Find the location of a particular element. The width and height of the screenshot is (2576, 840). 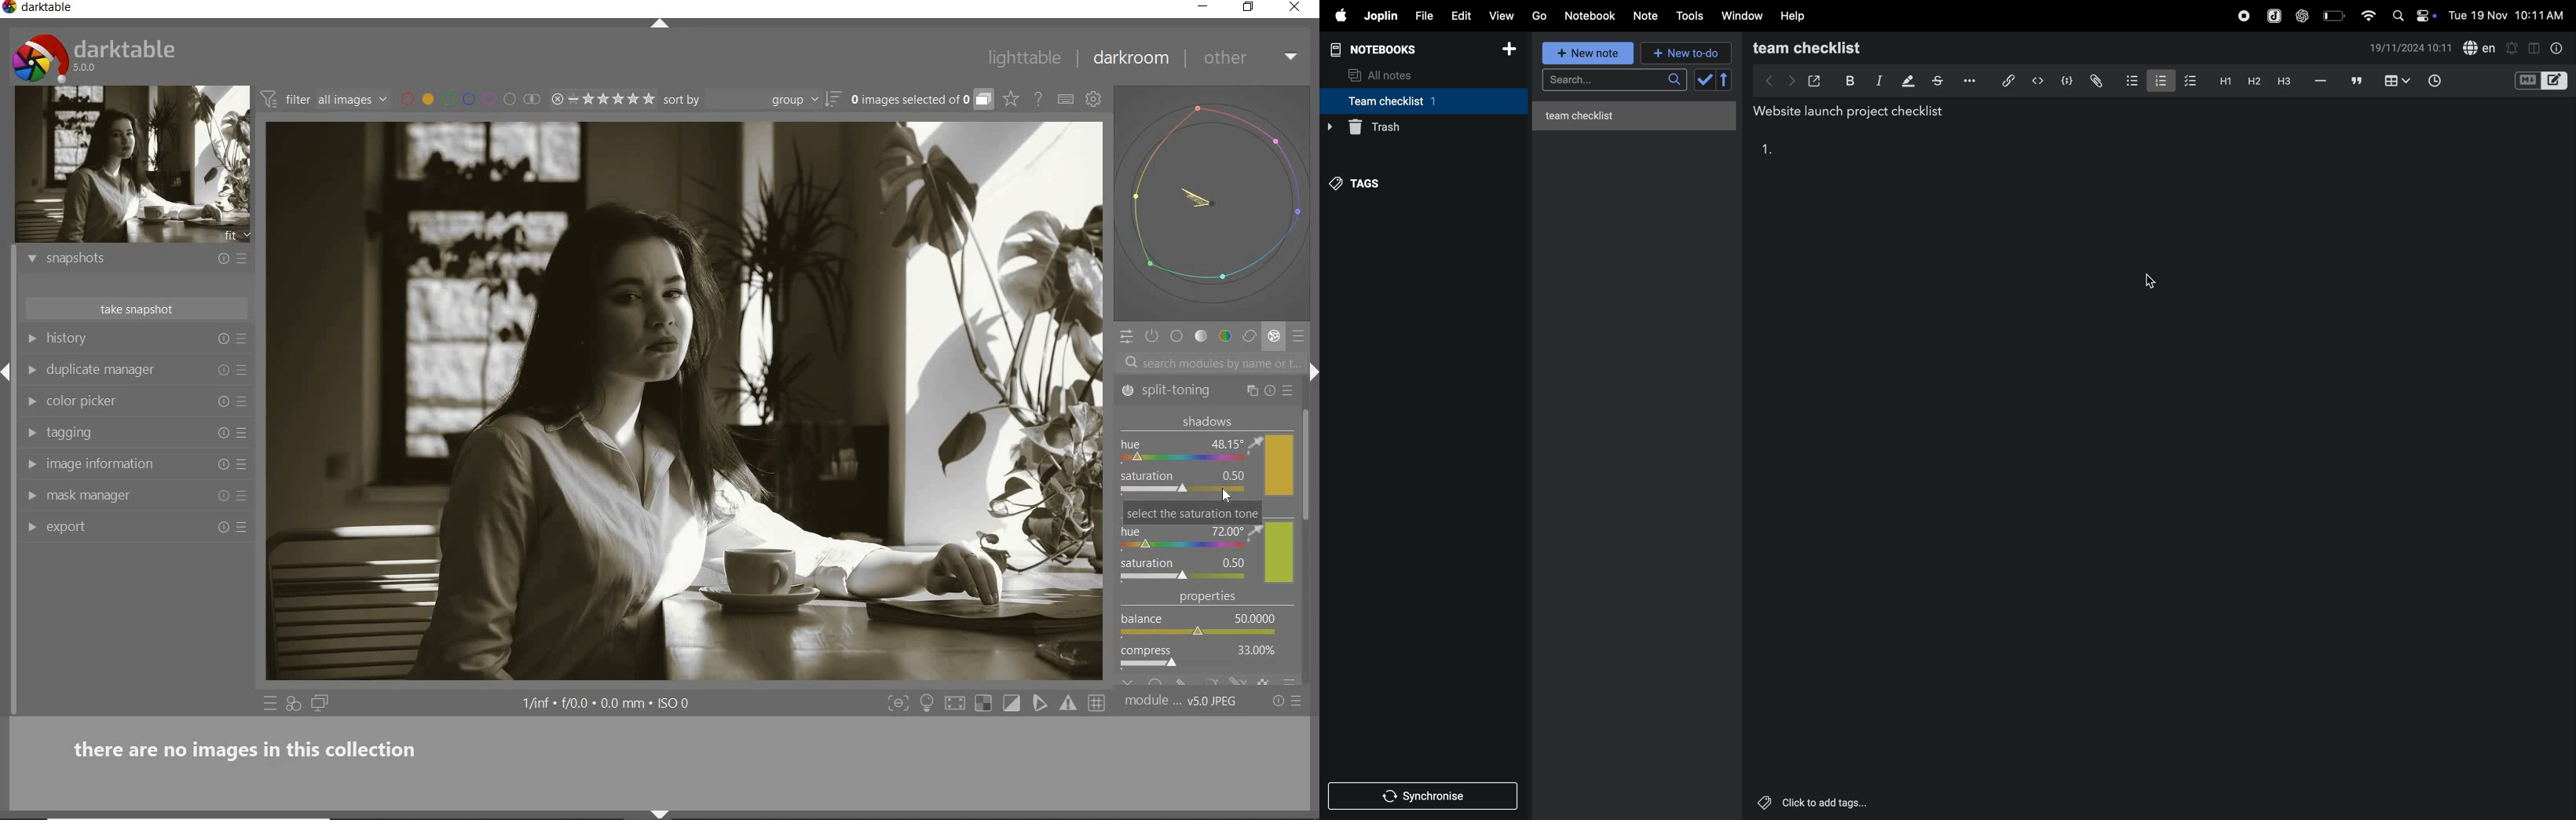

there are no images in this collection is located at coordinates (254, 747).